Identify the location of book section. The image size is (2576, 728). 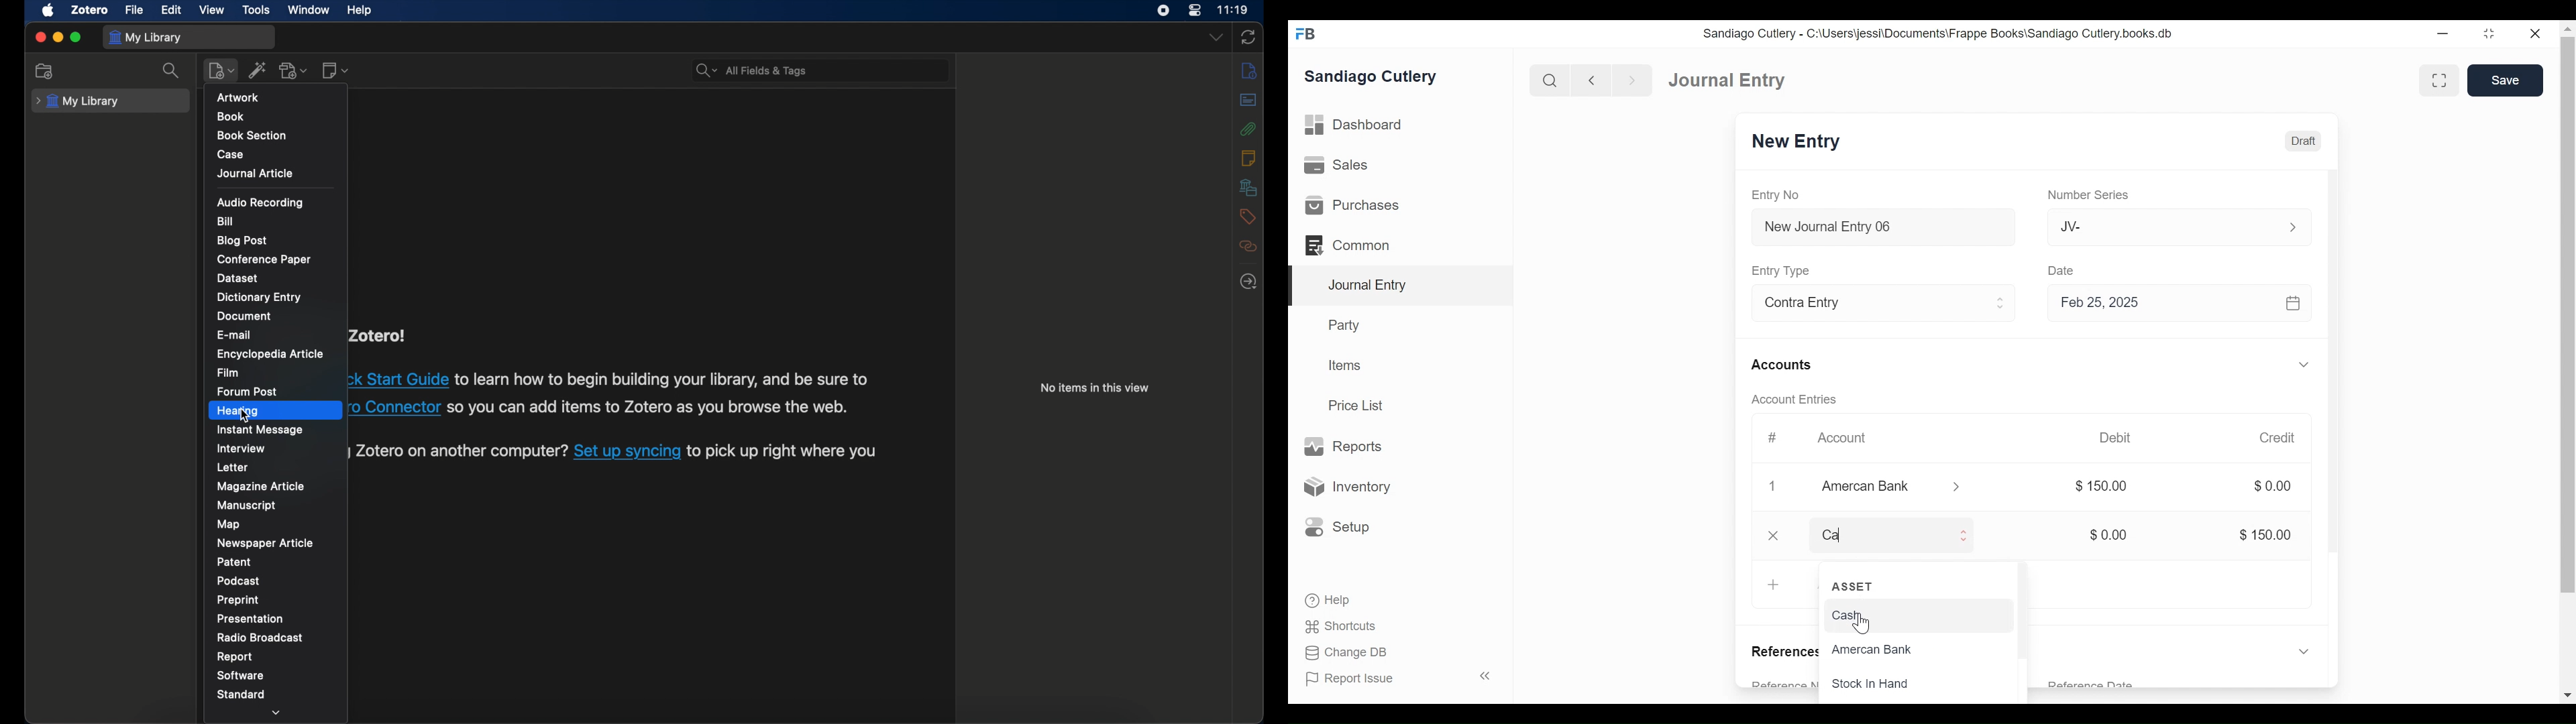
(254, 135).